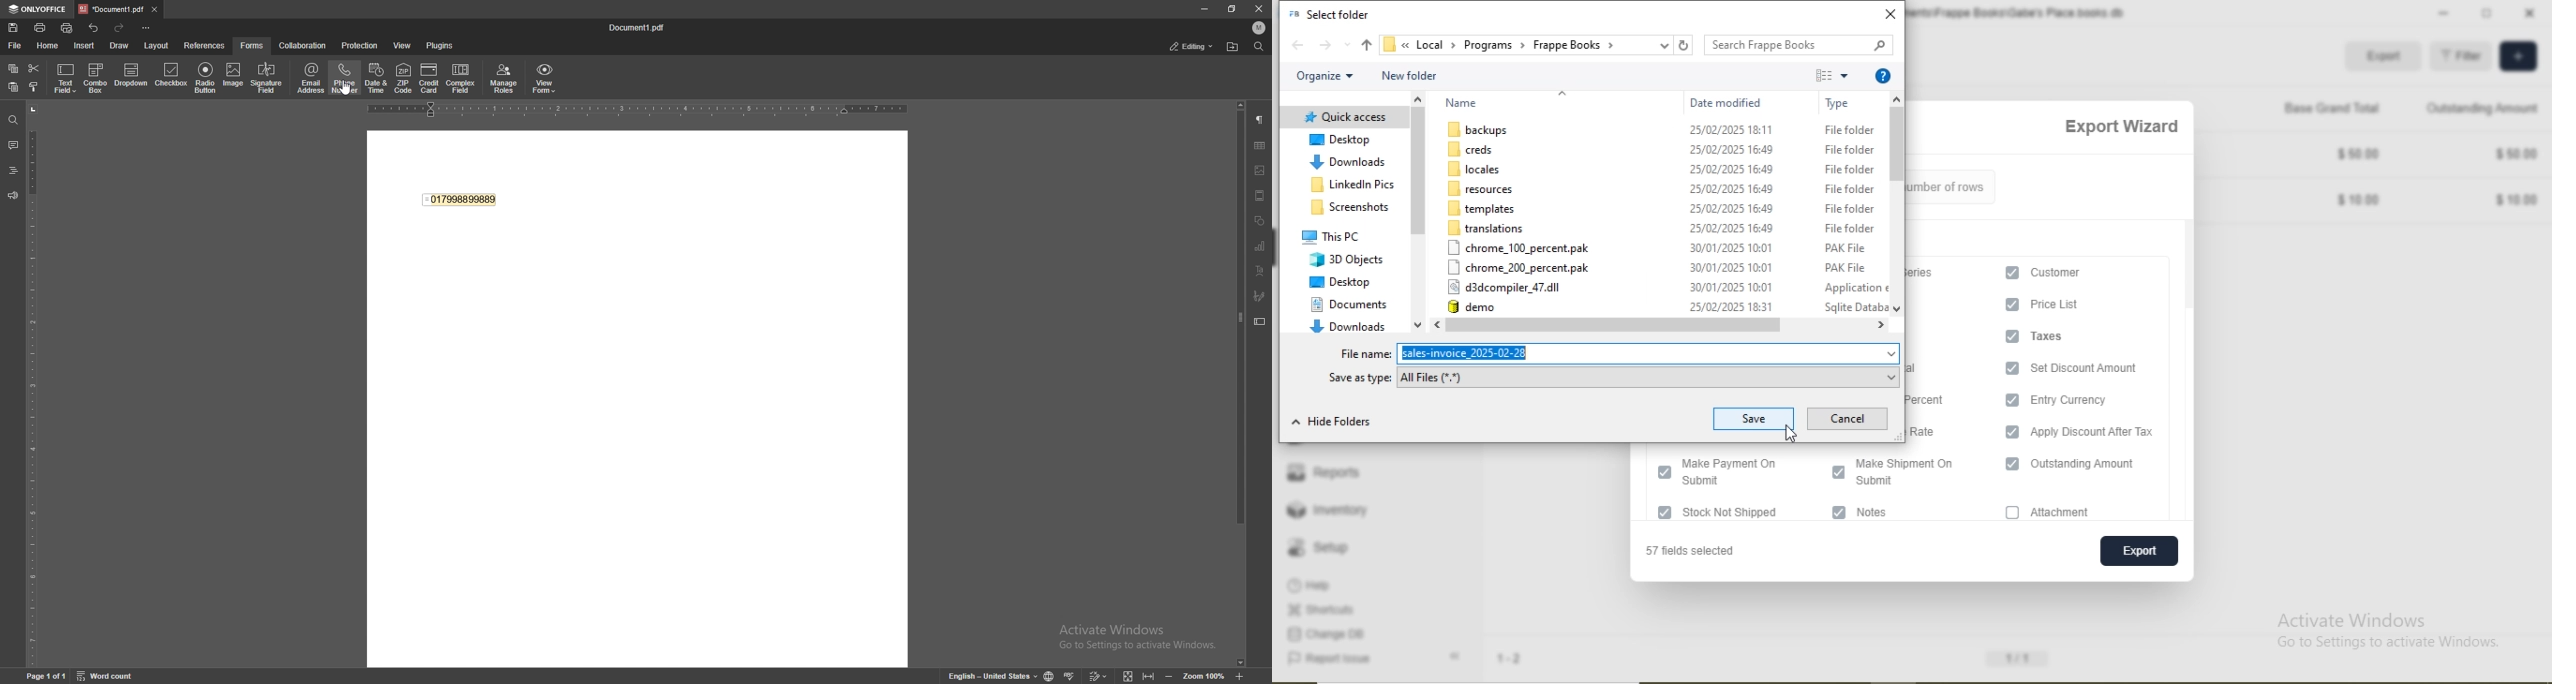 The image size is (2576, 700). Describe the element at coordinates (1846, 249) in the screenshot. I see `PAK File` at that location.